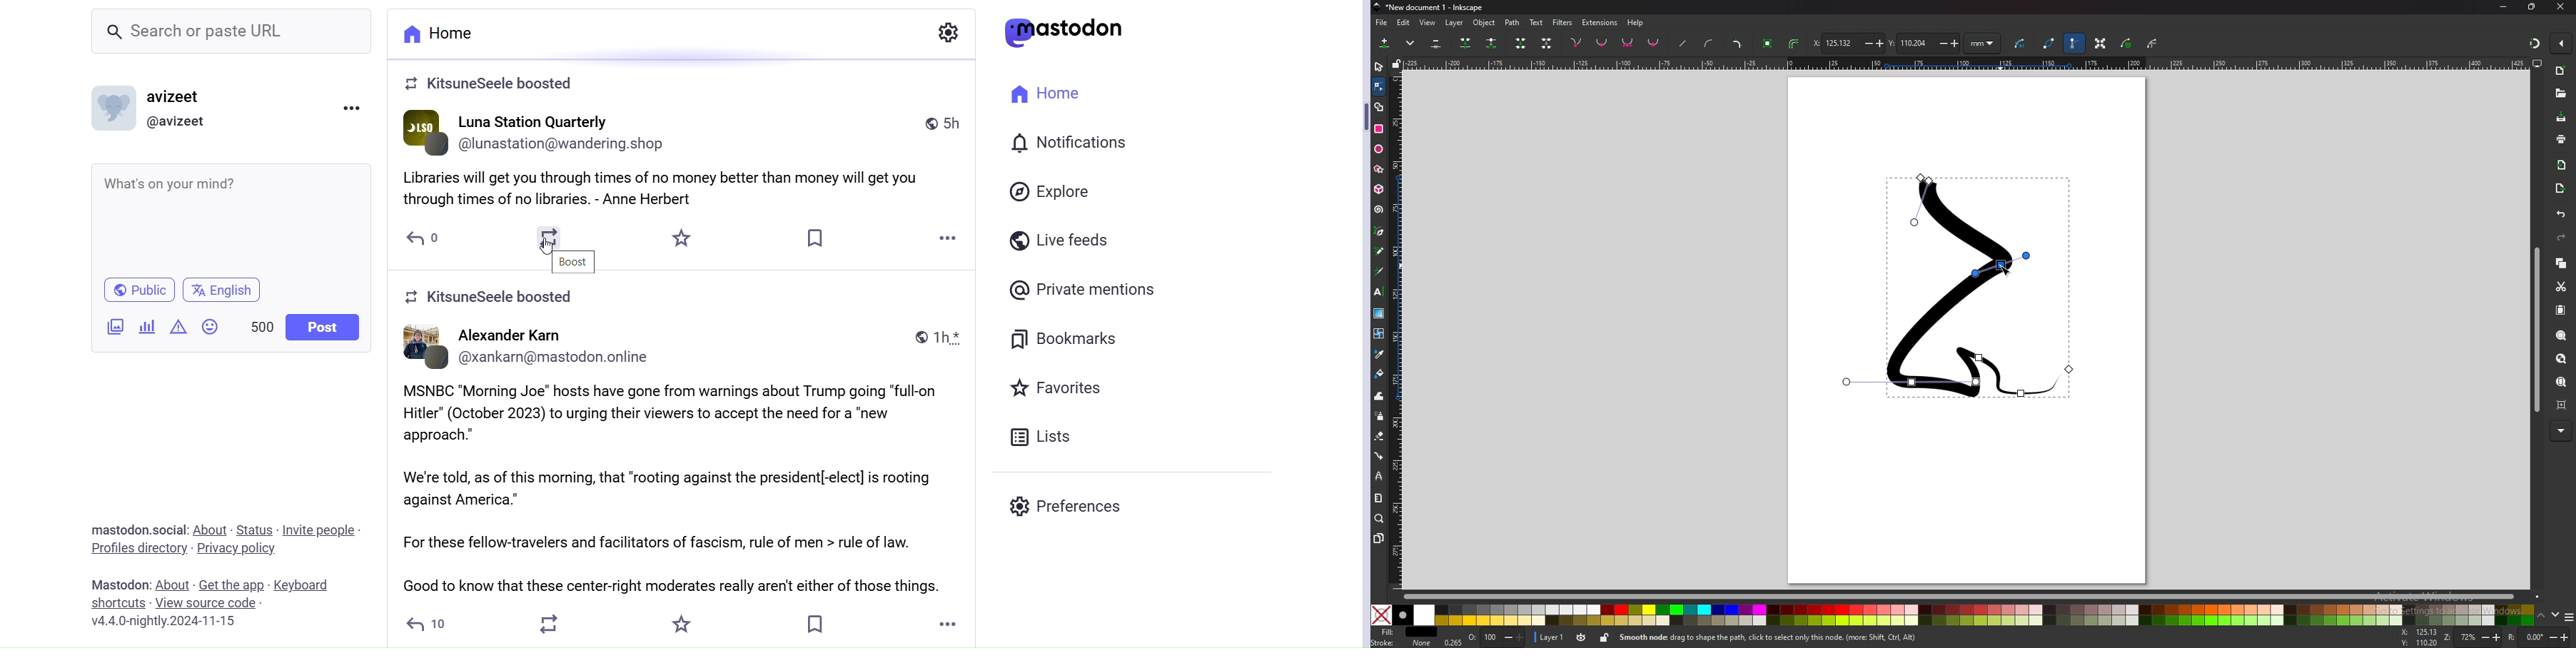 Image resolution: width=2576 pixels, height=672 pixels. What do you see at coordinates (1379, 189) in the screenshot?
I see `3d box` at bounding box center [1379, 189].